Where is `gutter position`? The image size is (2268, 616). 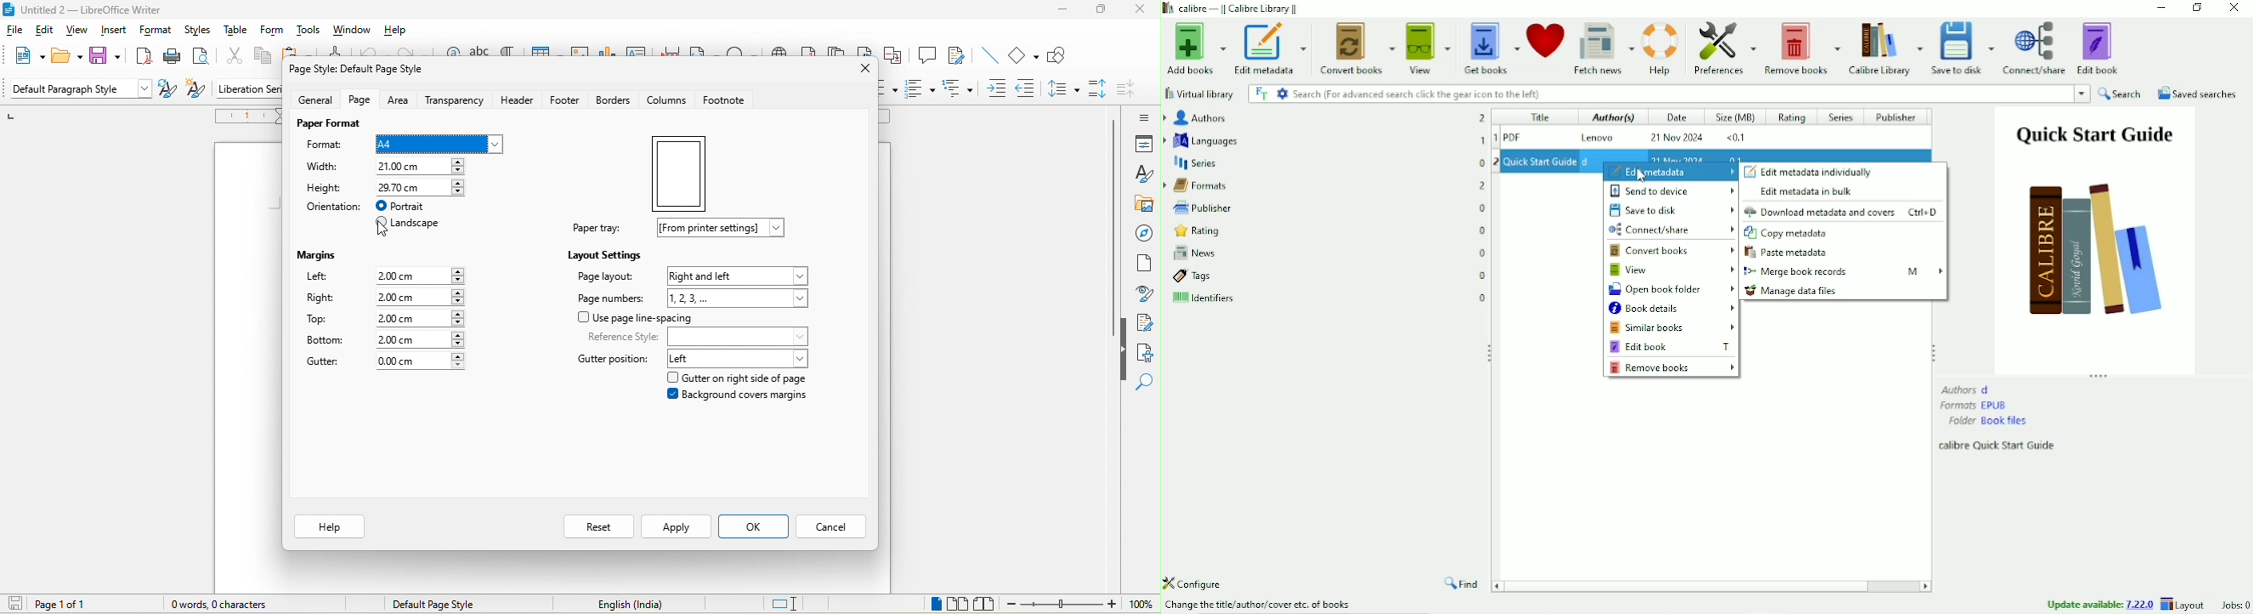 gutter position is located at coordinates (613, 357).